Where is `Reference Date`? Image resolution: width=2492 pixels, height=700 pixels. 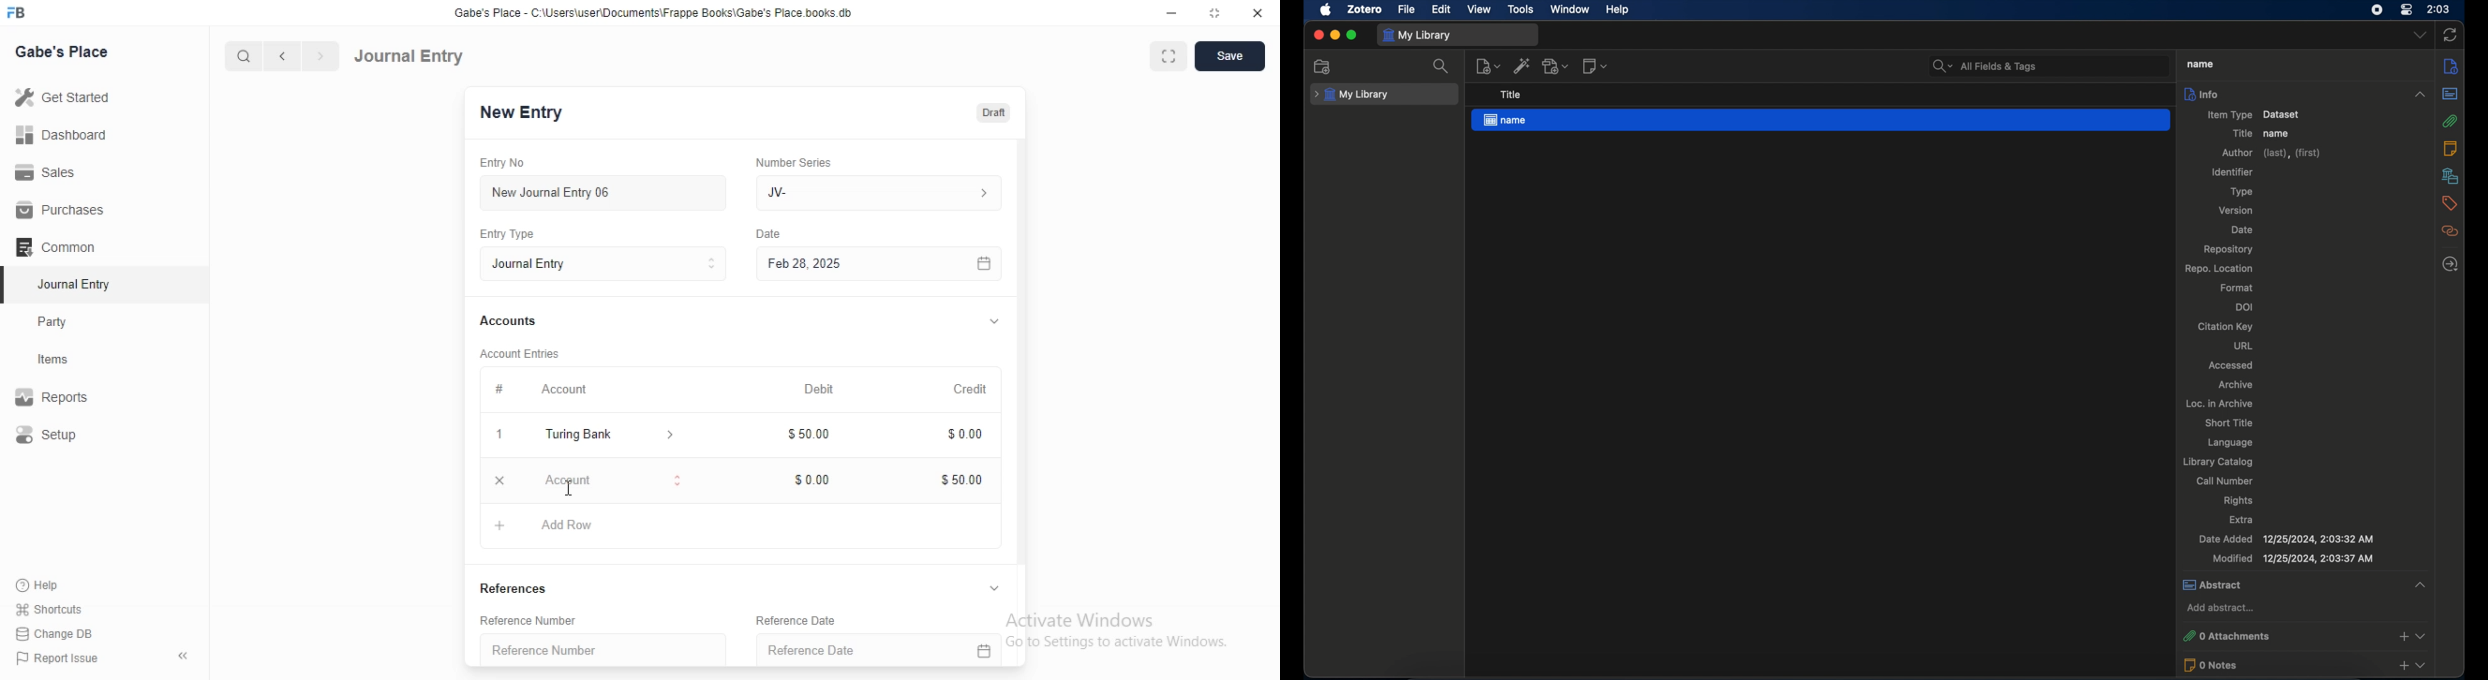 Reference Date is located at coordinates (807, 620).